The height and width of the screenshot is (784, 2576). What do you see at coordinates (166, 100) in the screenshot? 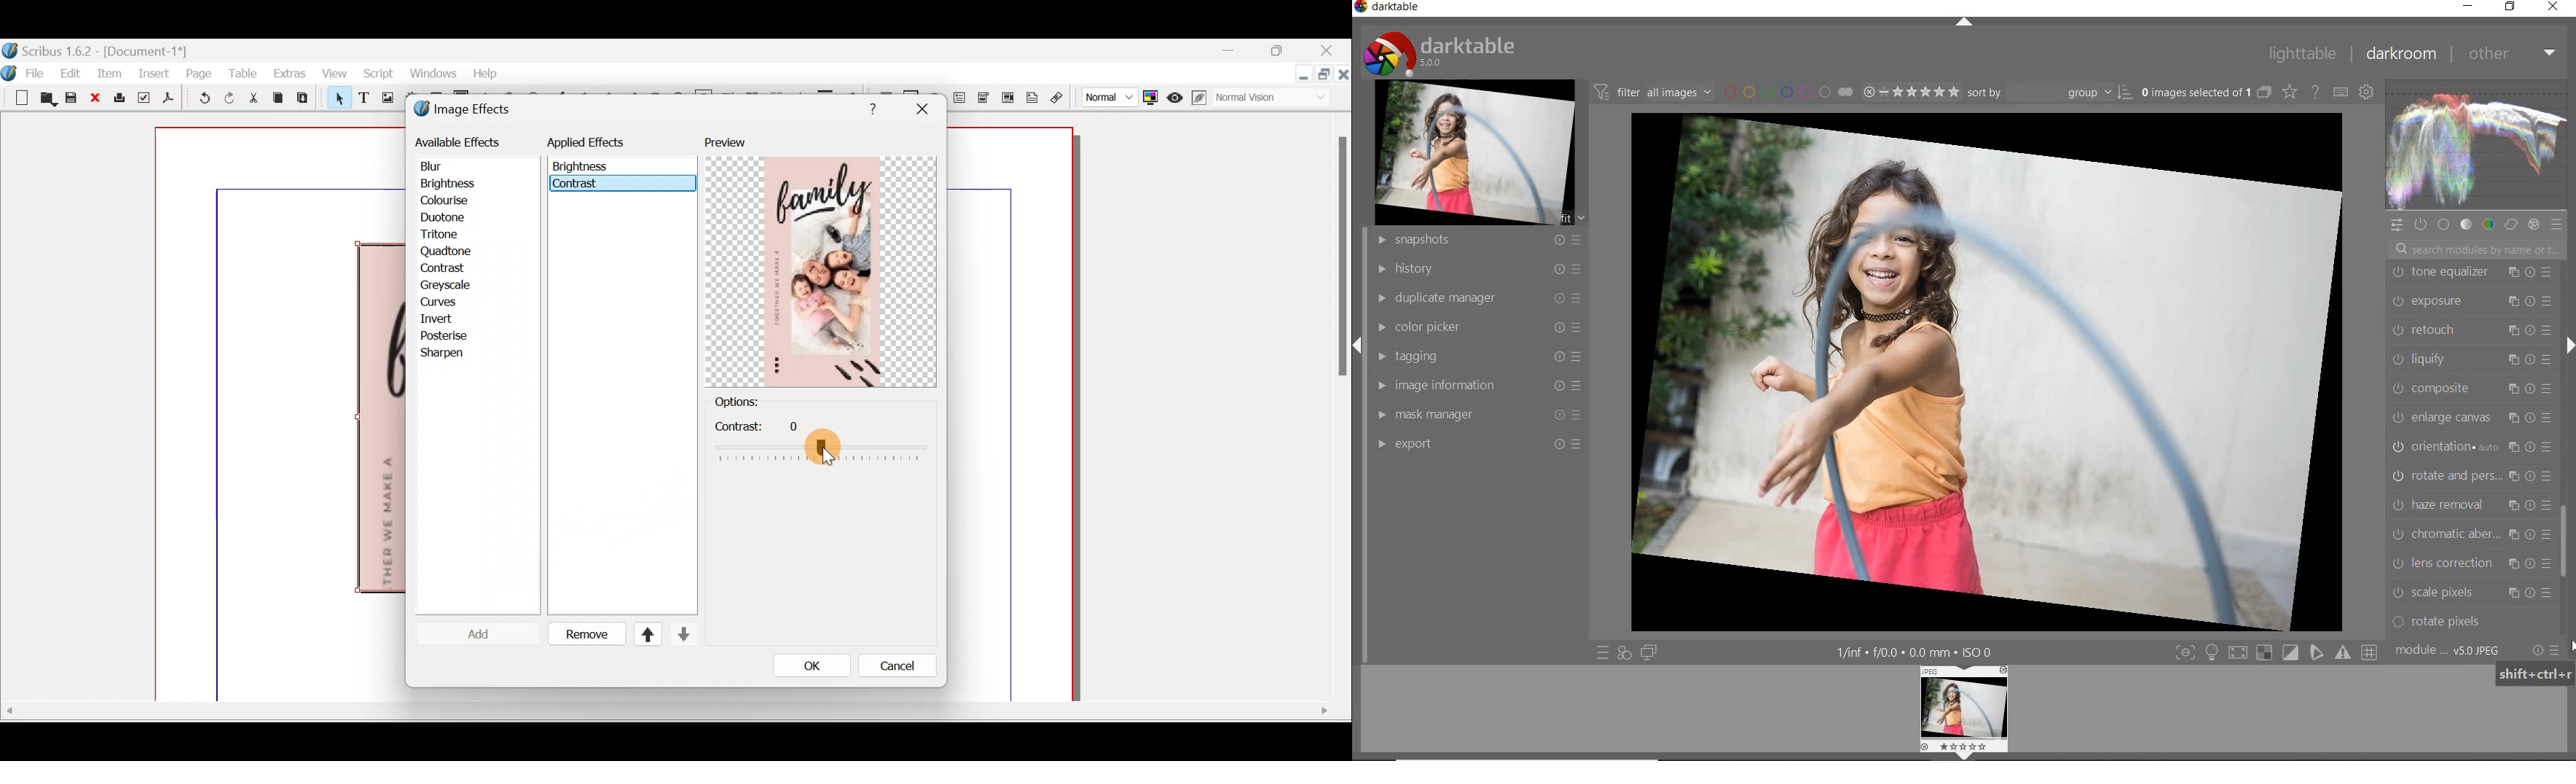
I see `Save as PDF` at bounding box center [166, 100].